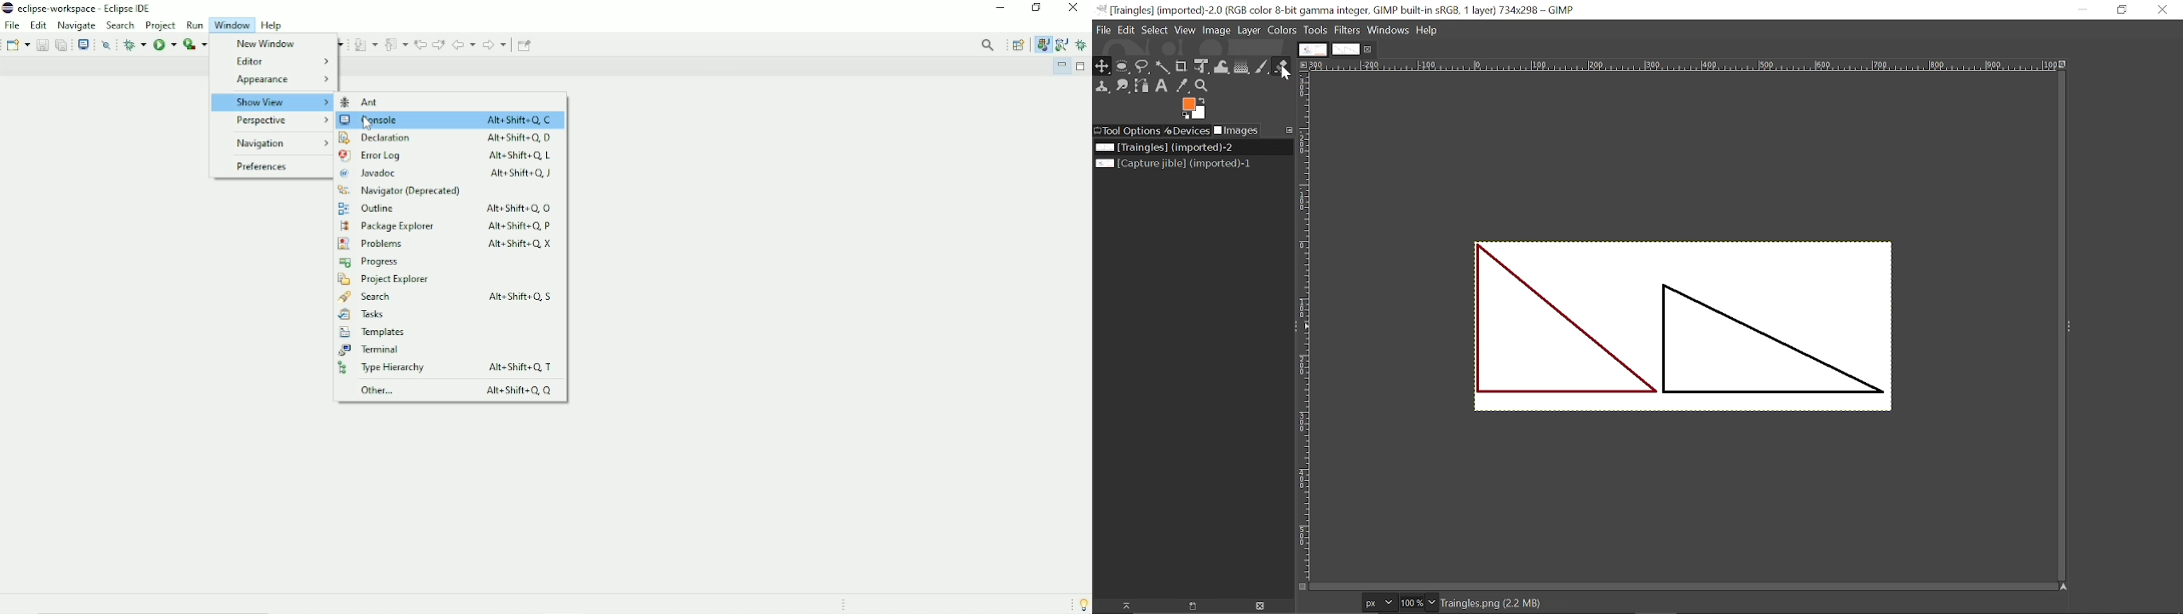  I want to click on New, so click(18, 44).